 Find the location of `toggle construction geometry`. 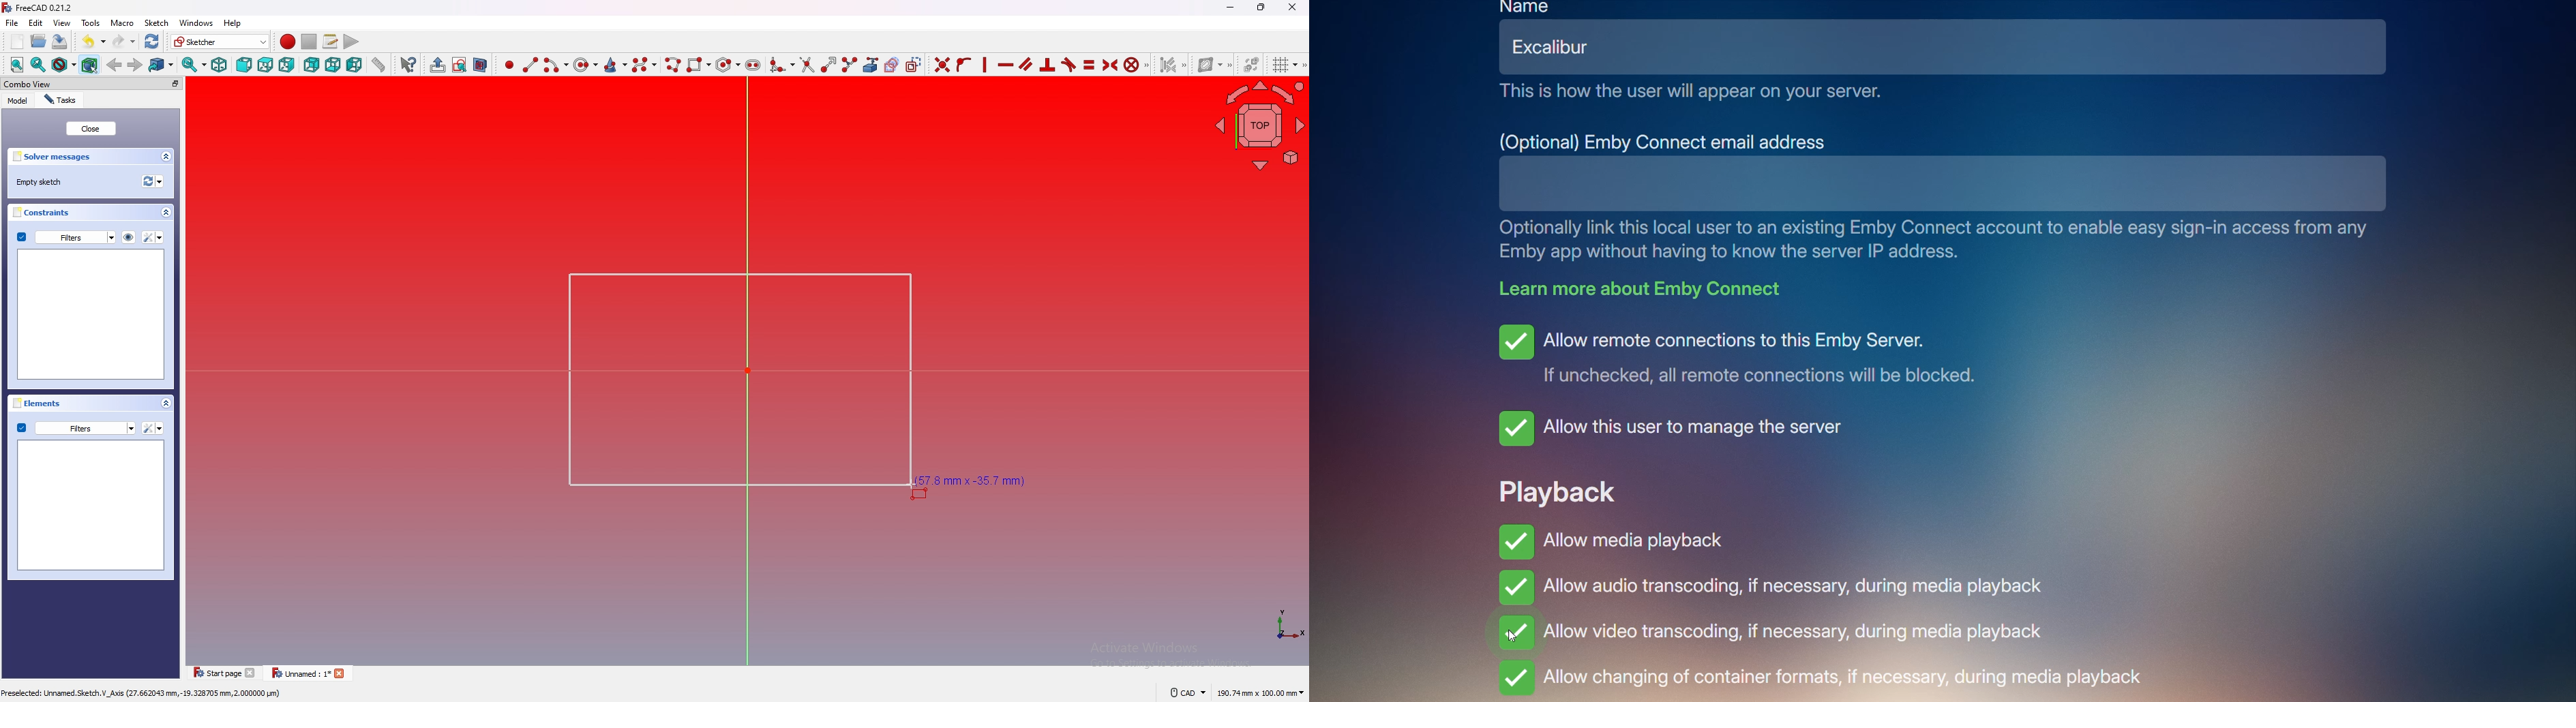

toggle construction geometry is located at coordinates (914, 64).